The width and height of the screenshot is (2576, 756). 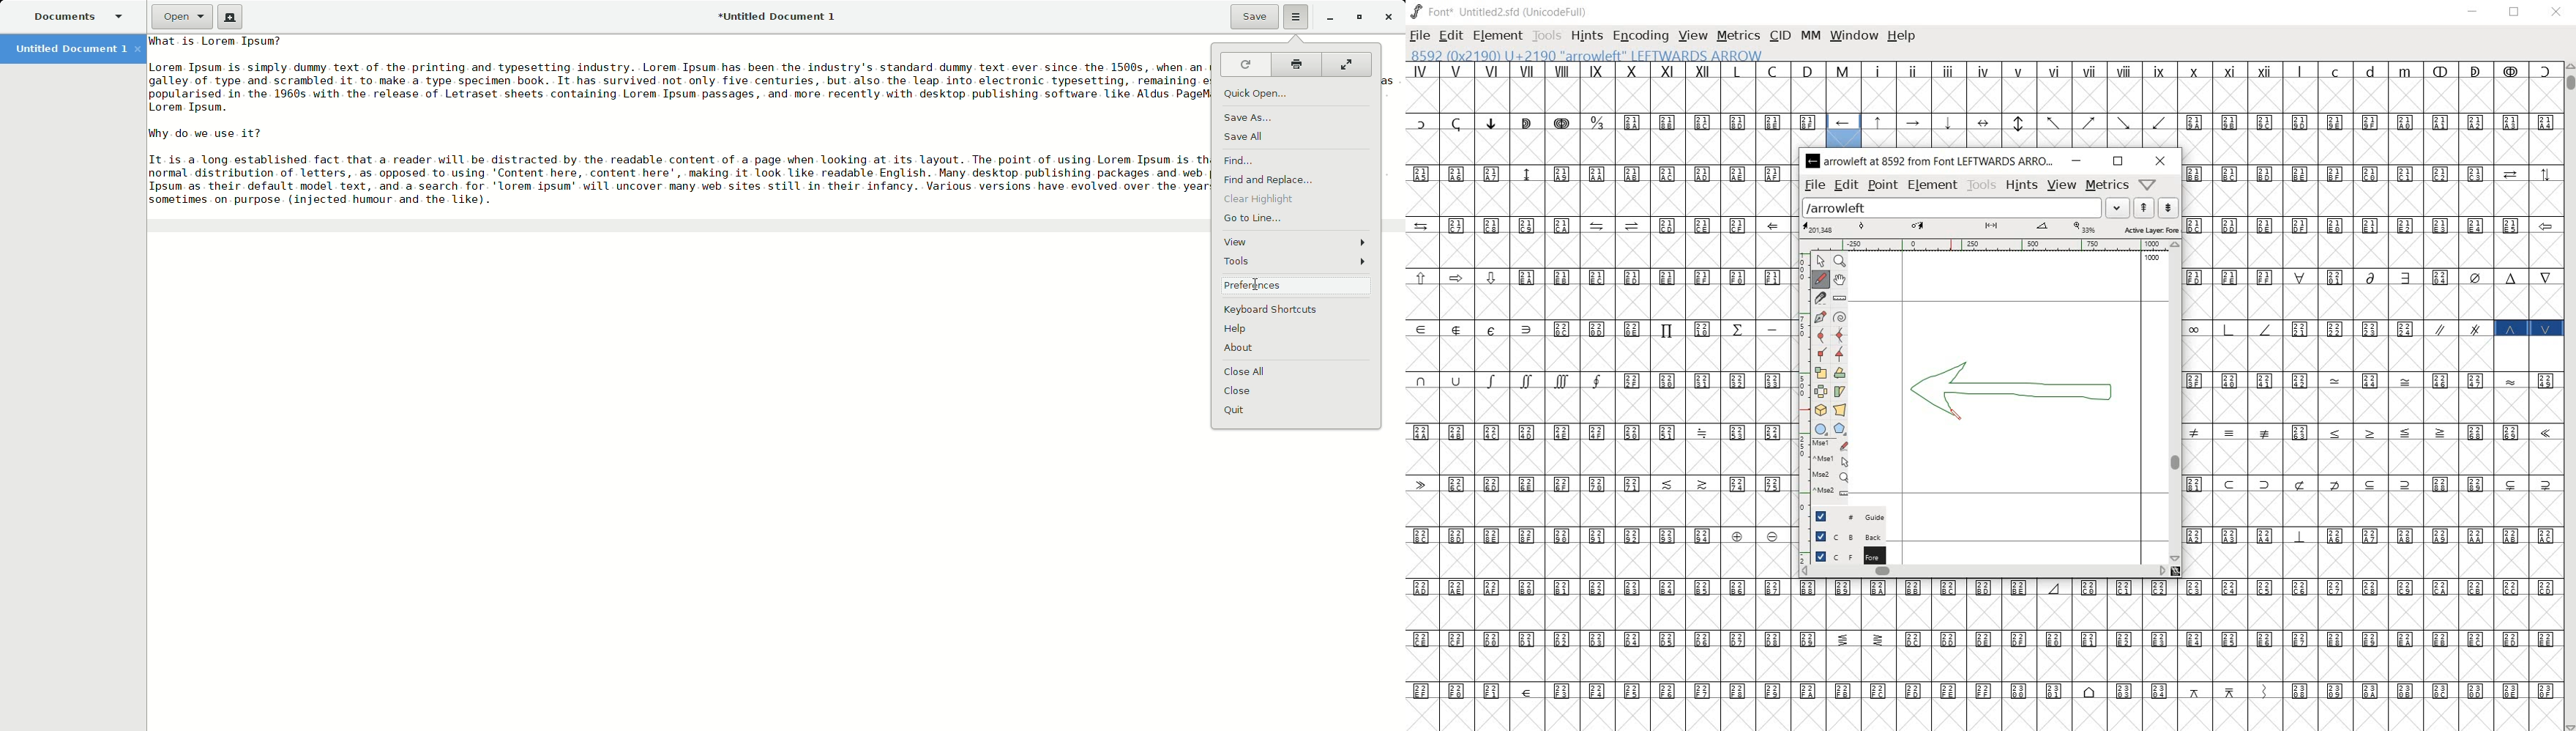 What do you see at coordinates (1983, 572) in the screenshot?
I see `scrollbar` at bounding box center [1983, 572].